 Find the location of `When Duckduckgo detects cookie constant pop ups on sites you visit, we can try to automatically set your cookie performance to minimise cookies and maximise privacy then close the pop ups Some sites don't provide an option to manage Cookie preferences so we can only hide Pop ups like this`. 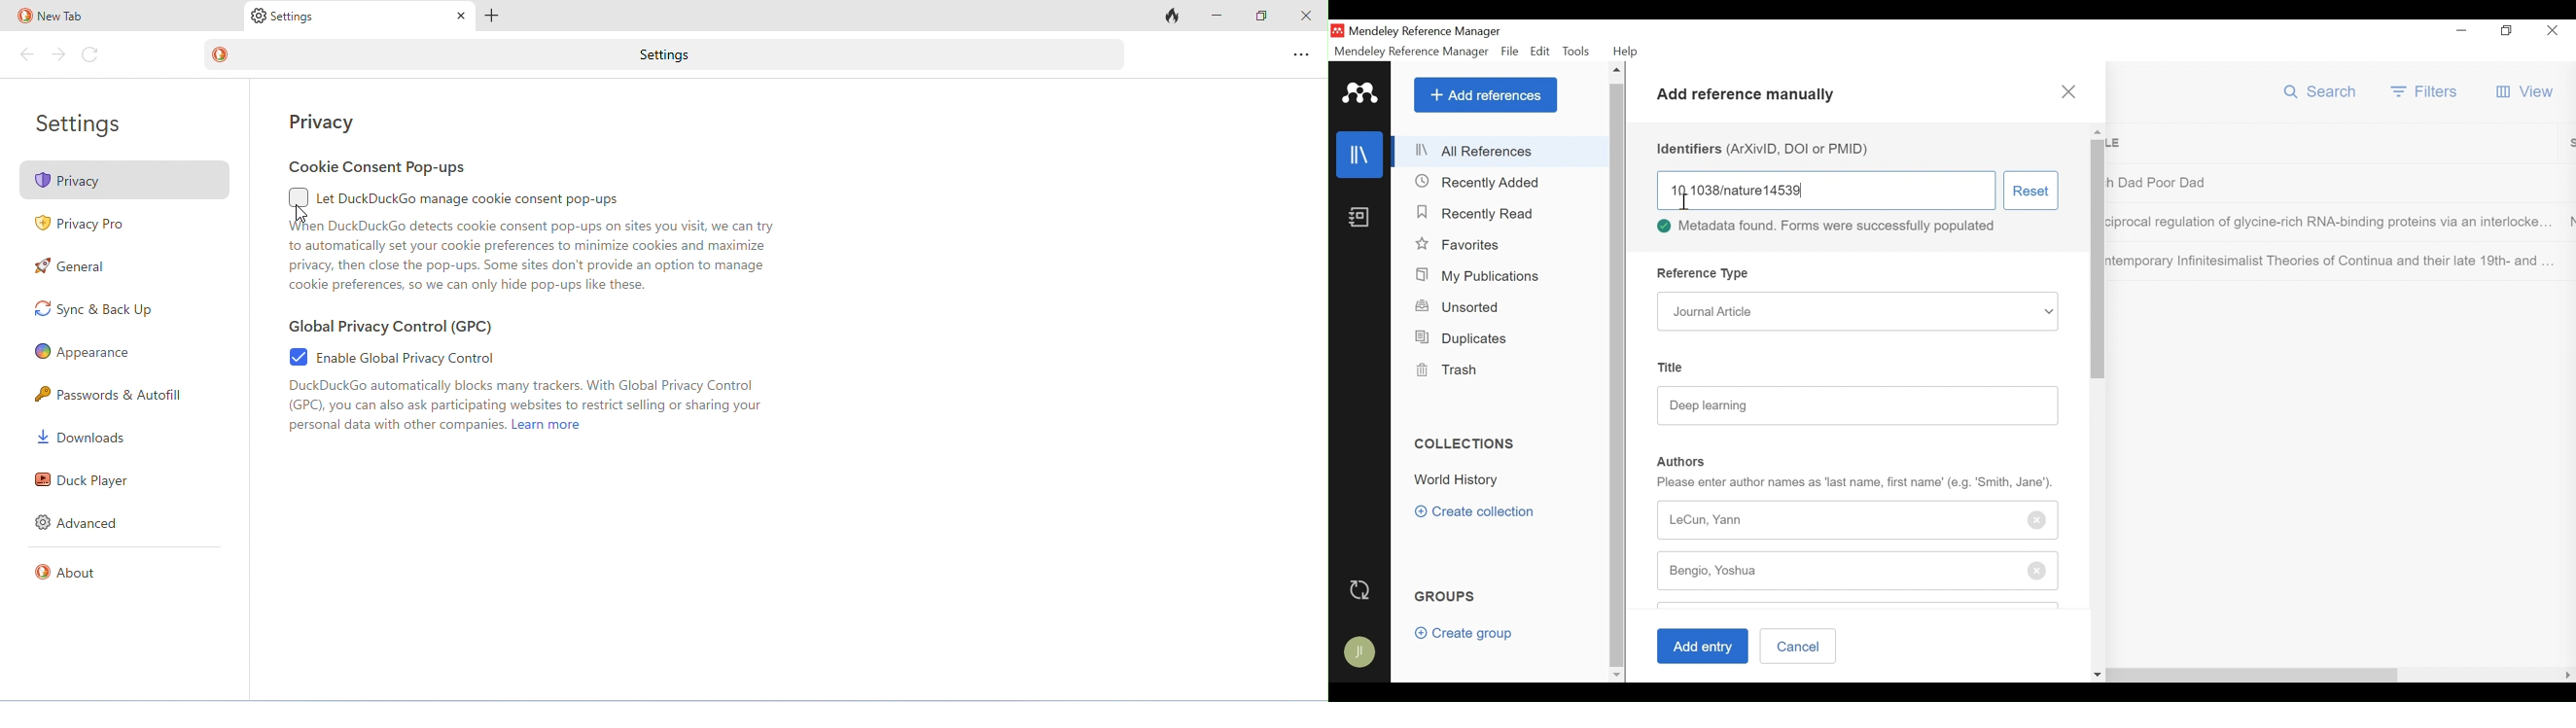

When Duckduckgo detects cookie constant pop ups on sites you visit, we can try to automatically set your cookie performance to minimise cookies and maximise privacy then close the pop ups Some sites don't provide an option to manage Cookie preferences so we can only hide Pop ups like this is located at coordinates (531, 258).